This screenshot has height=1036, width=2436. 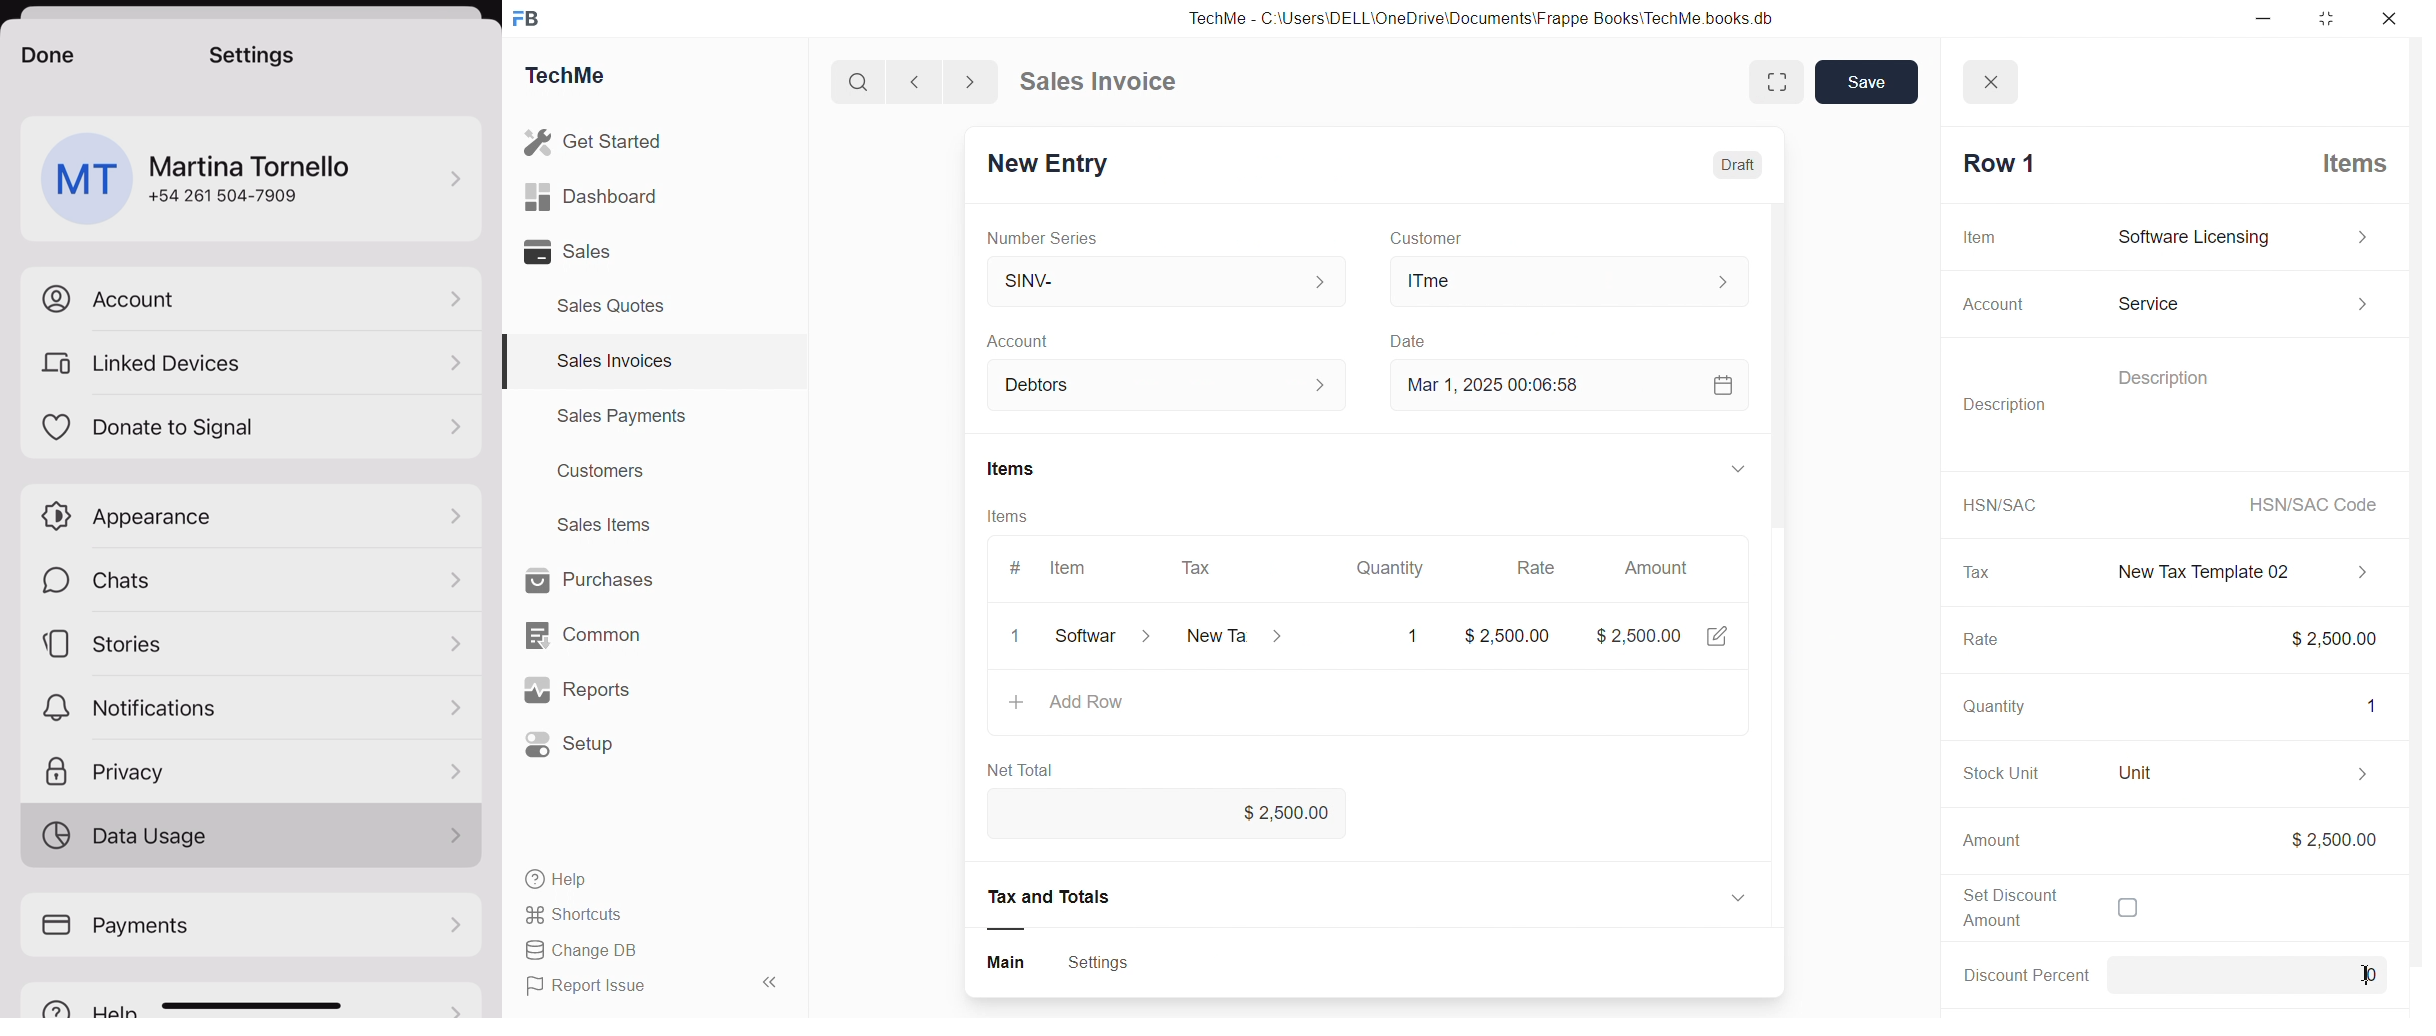 I want to click on help, so click(x=251, y=1003).